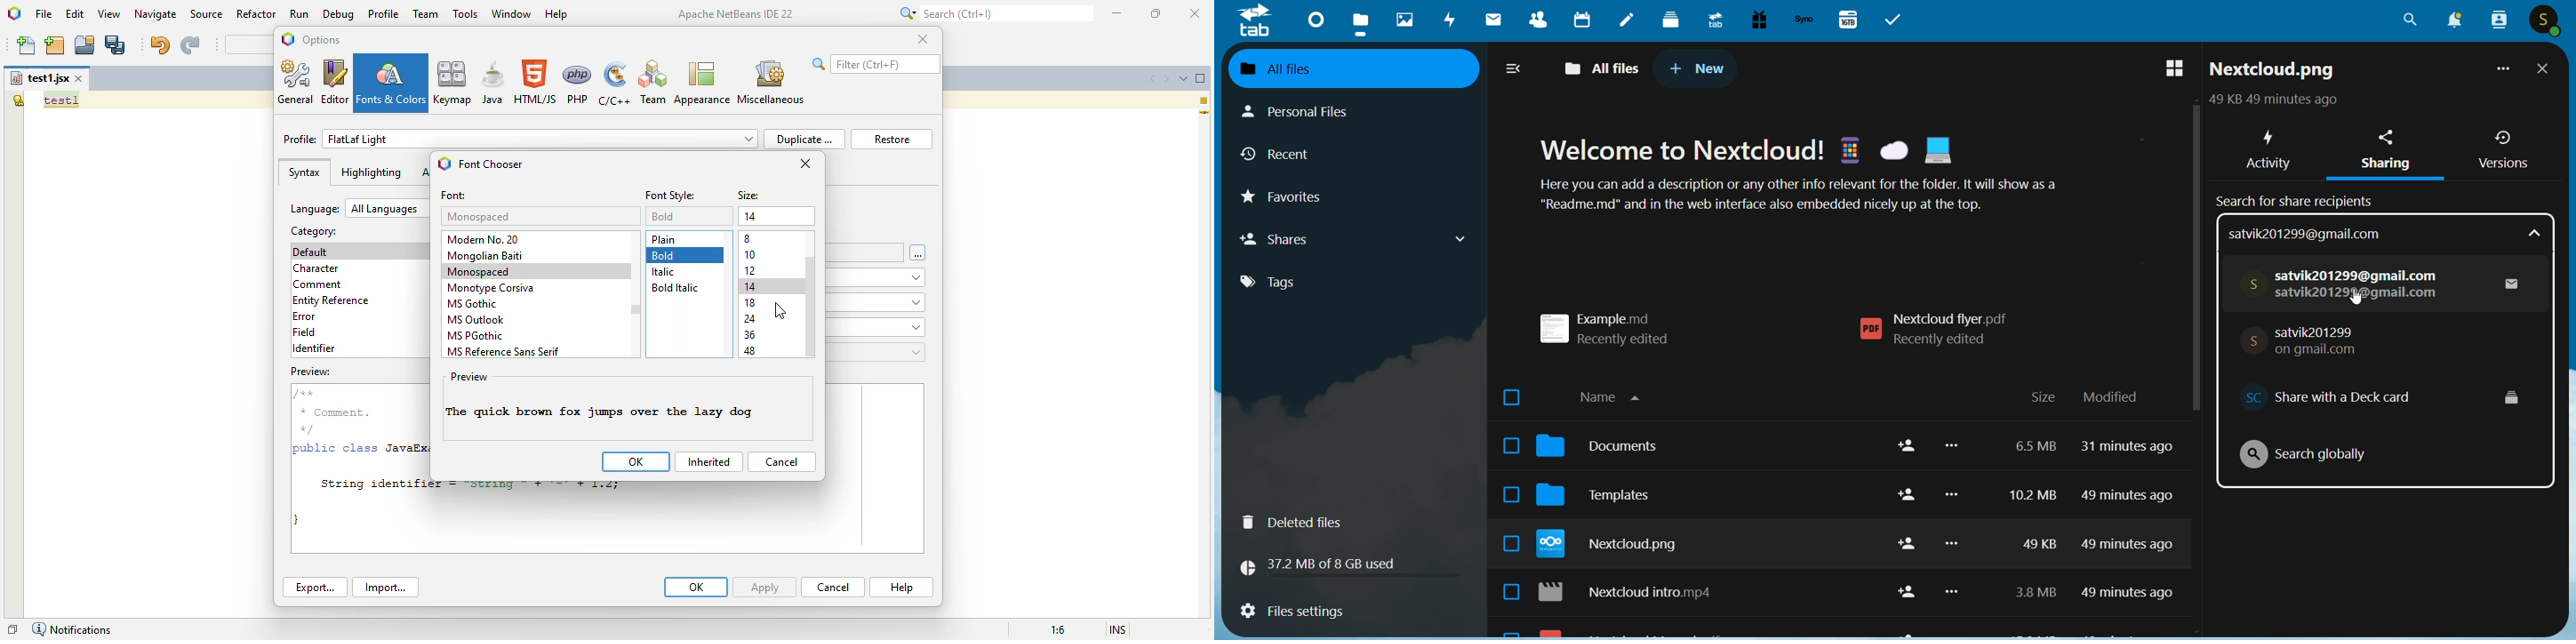  I want to click on nextcloud png, so click(1614, 546).